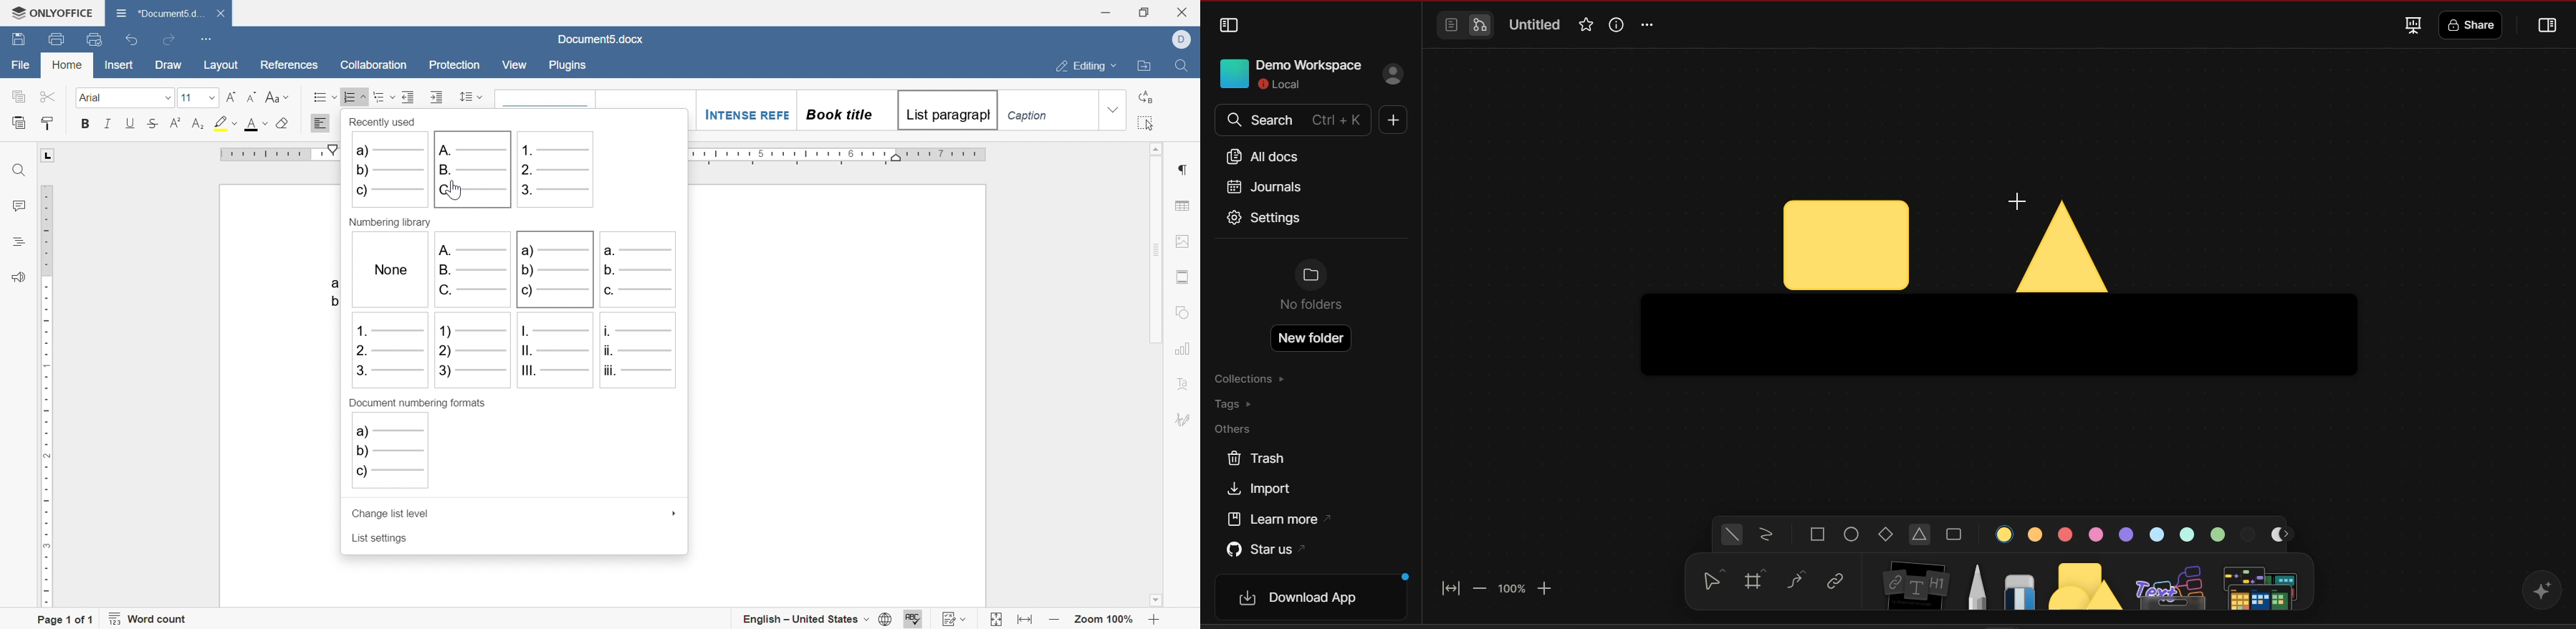 The width and height of the screenshot is (2576, 644). What do you see at coordinates (18, 41) in the screenshot?
I see `save` at bounding box center [18, 41].